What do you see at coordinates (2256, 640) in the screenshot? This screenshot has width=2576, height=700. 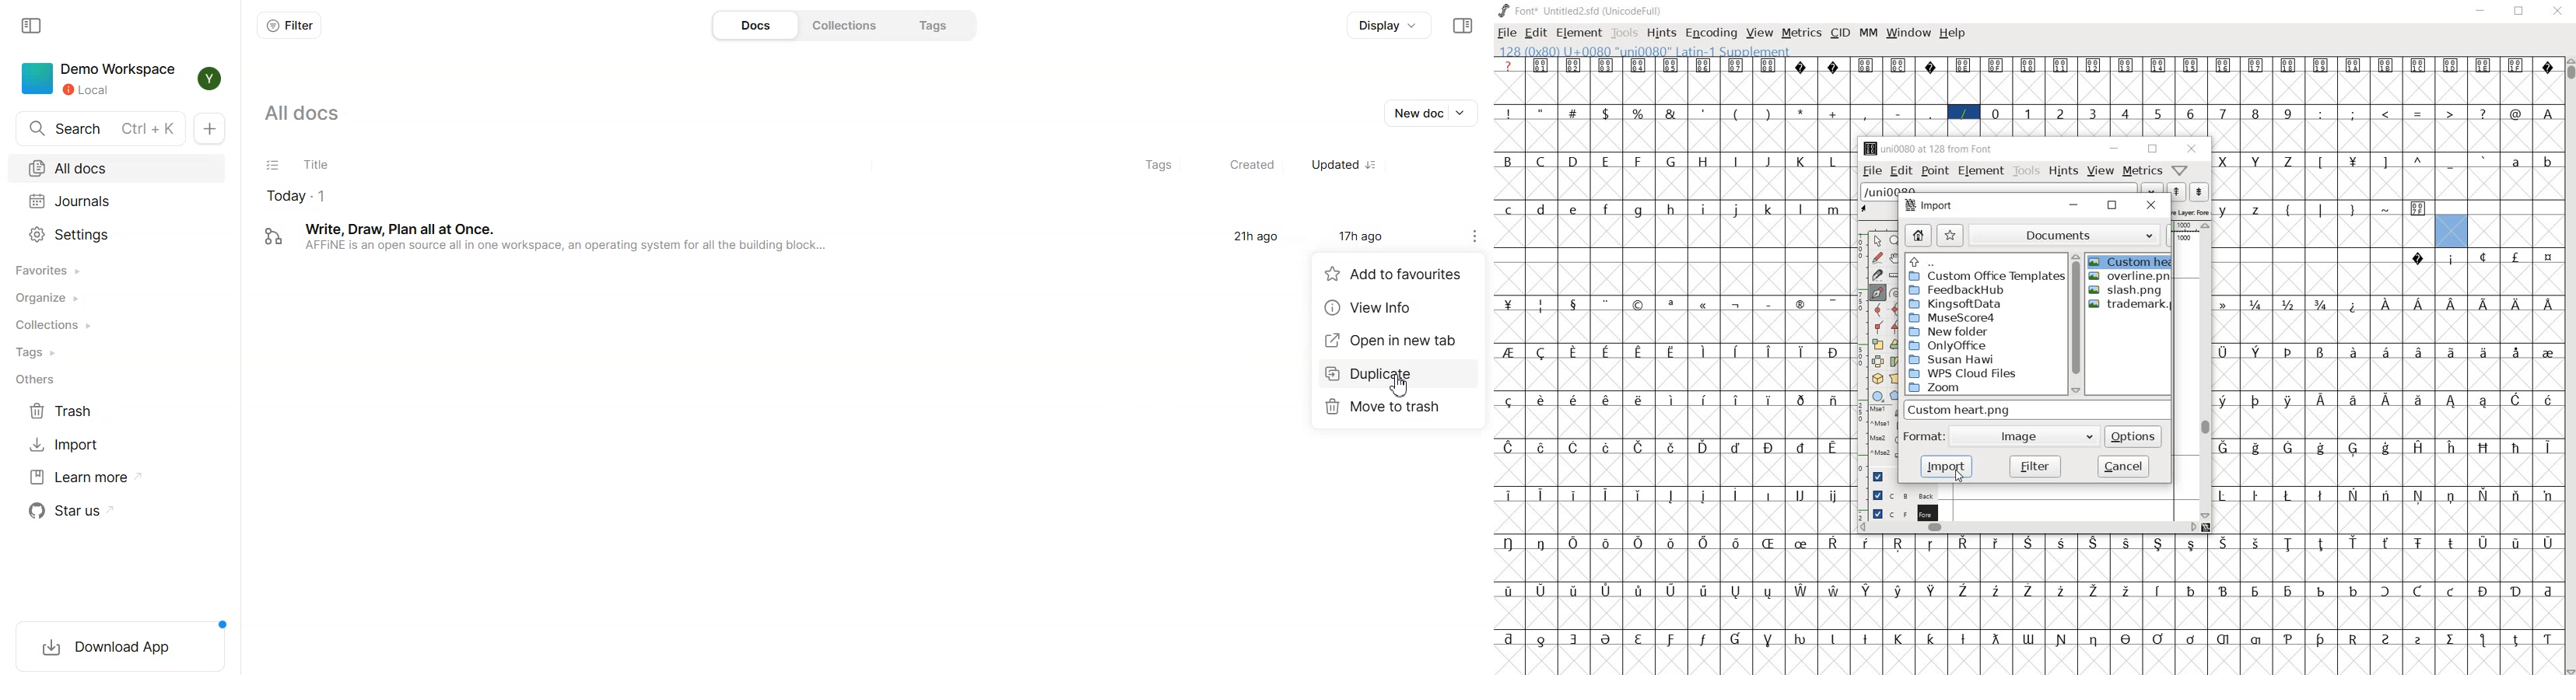 I see `glyph` at bounding box center [2256, 640].